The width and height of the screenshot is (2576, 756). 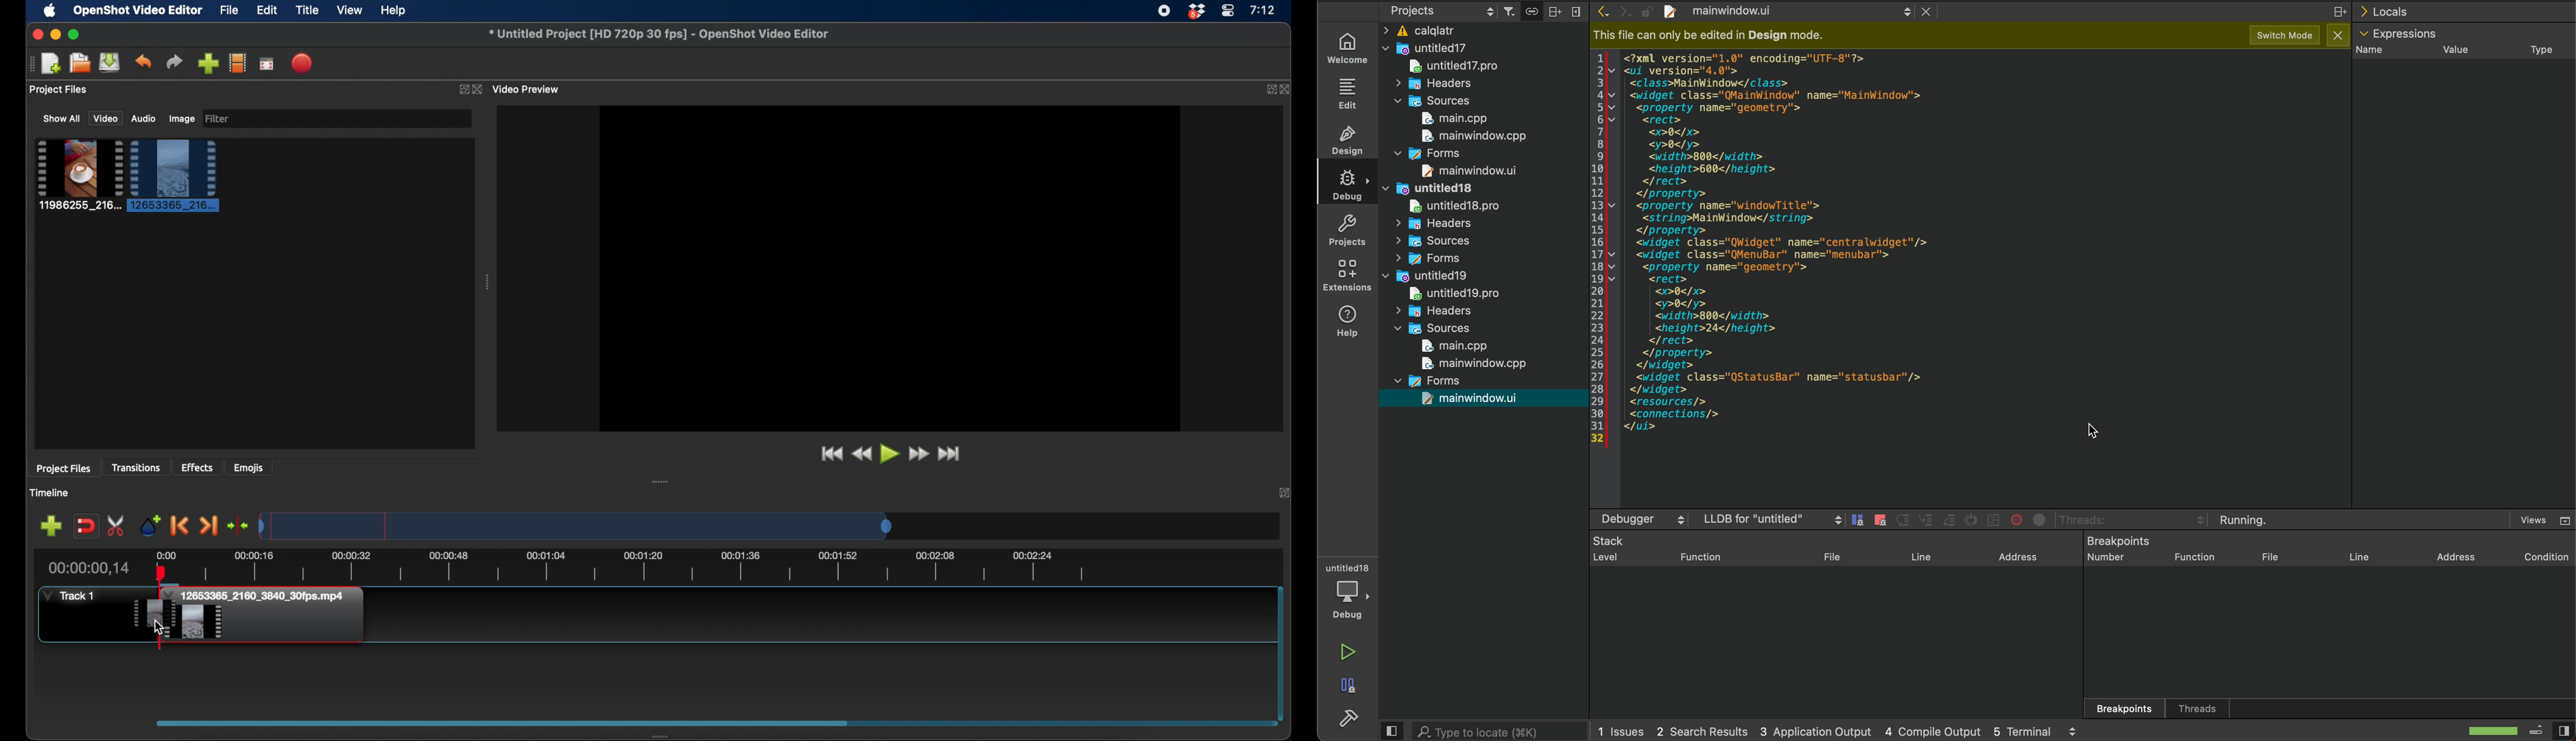 What do you see at coordinates (1424, 277) in the screenshot?
I see `untitled 19` at bounding box center [1424, 277].